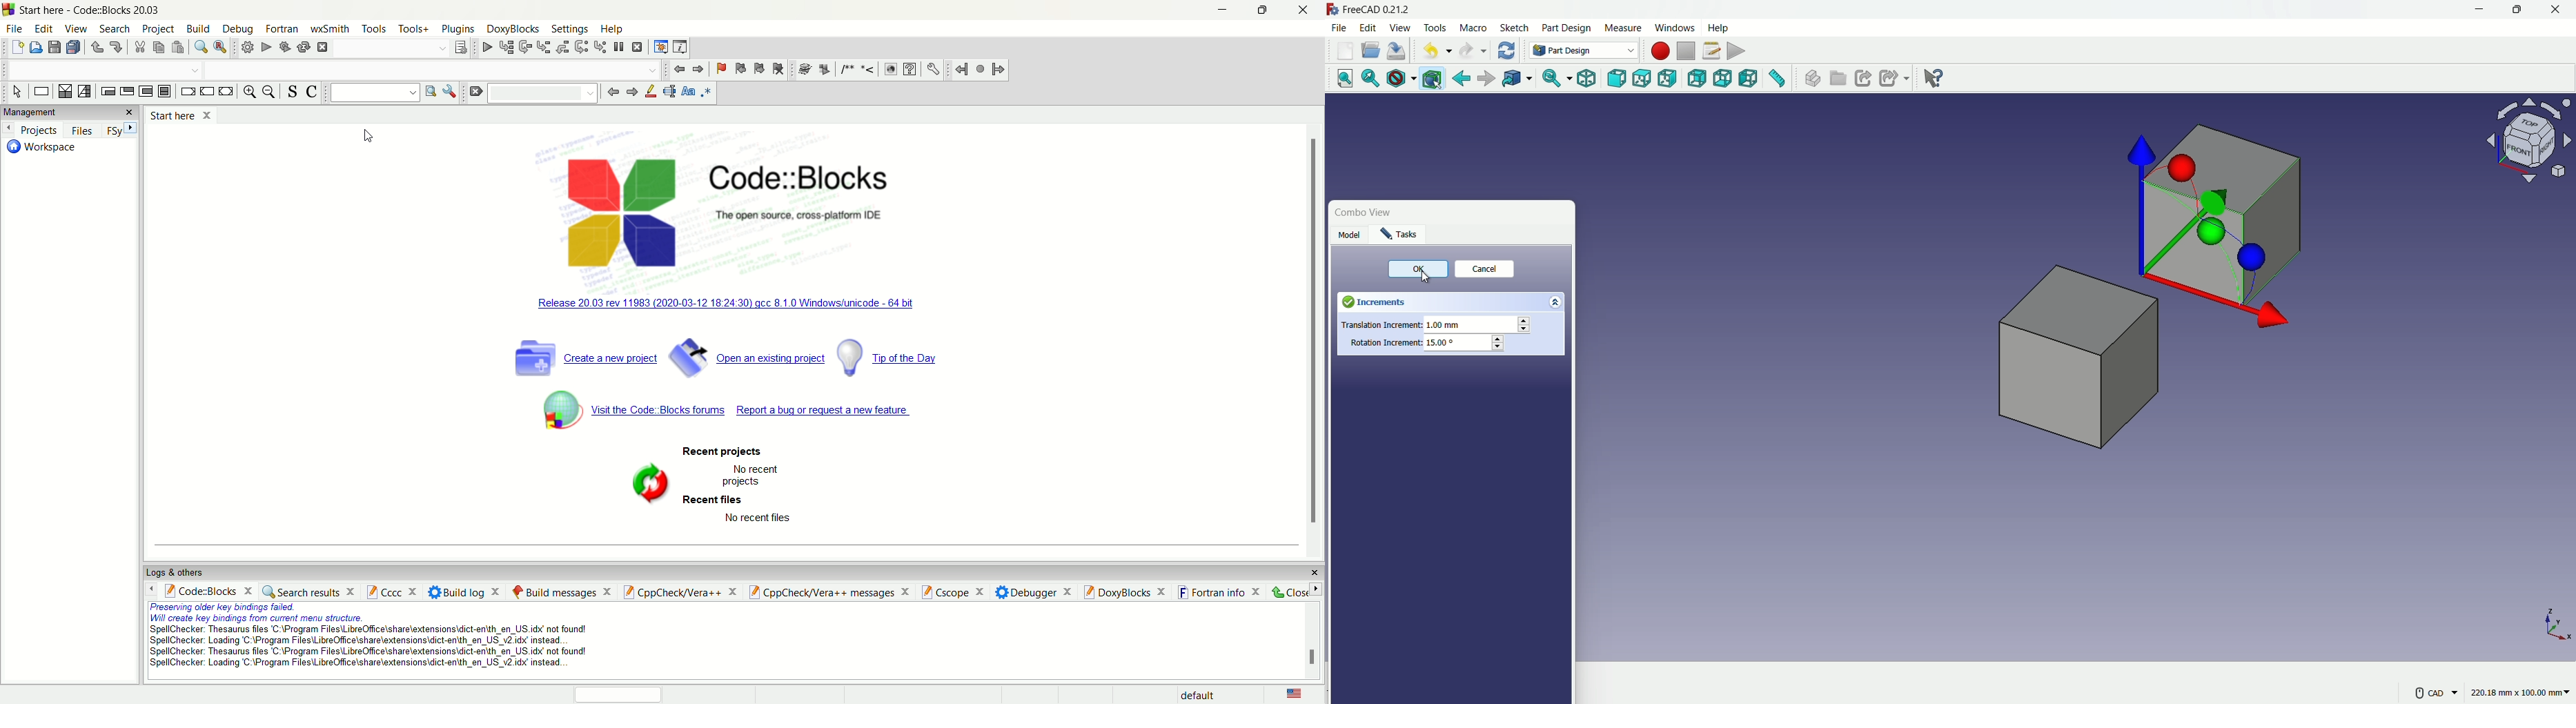 The height and width of the screenshot is (728, 2576). Describe the element at coordinates (1622, 28) in the screenshot. I see `measure` at that location.